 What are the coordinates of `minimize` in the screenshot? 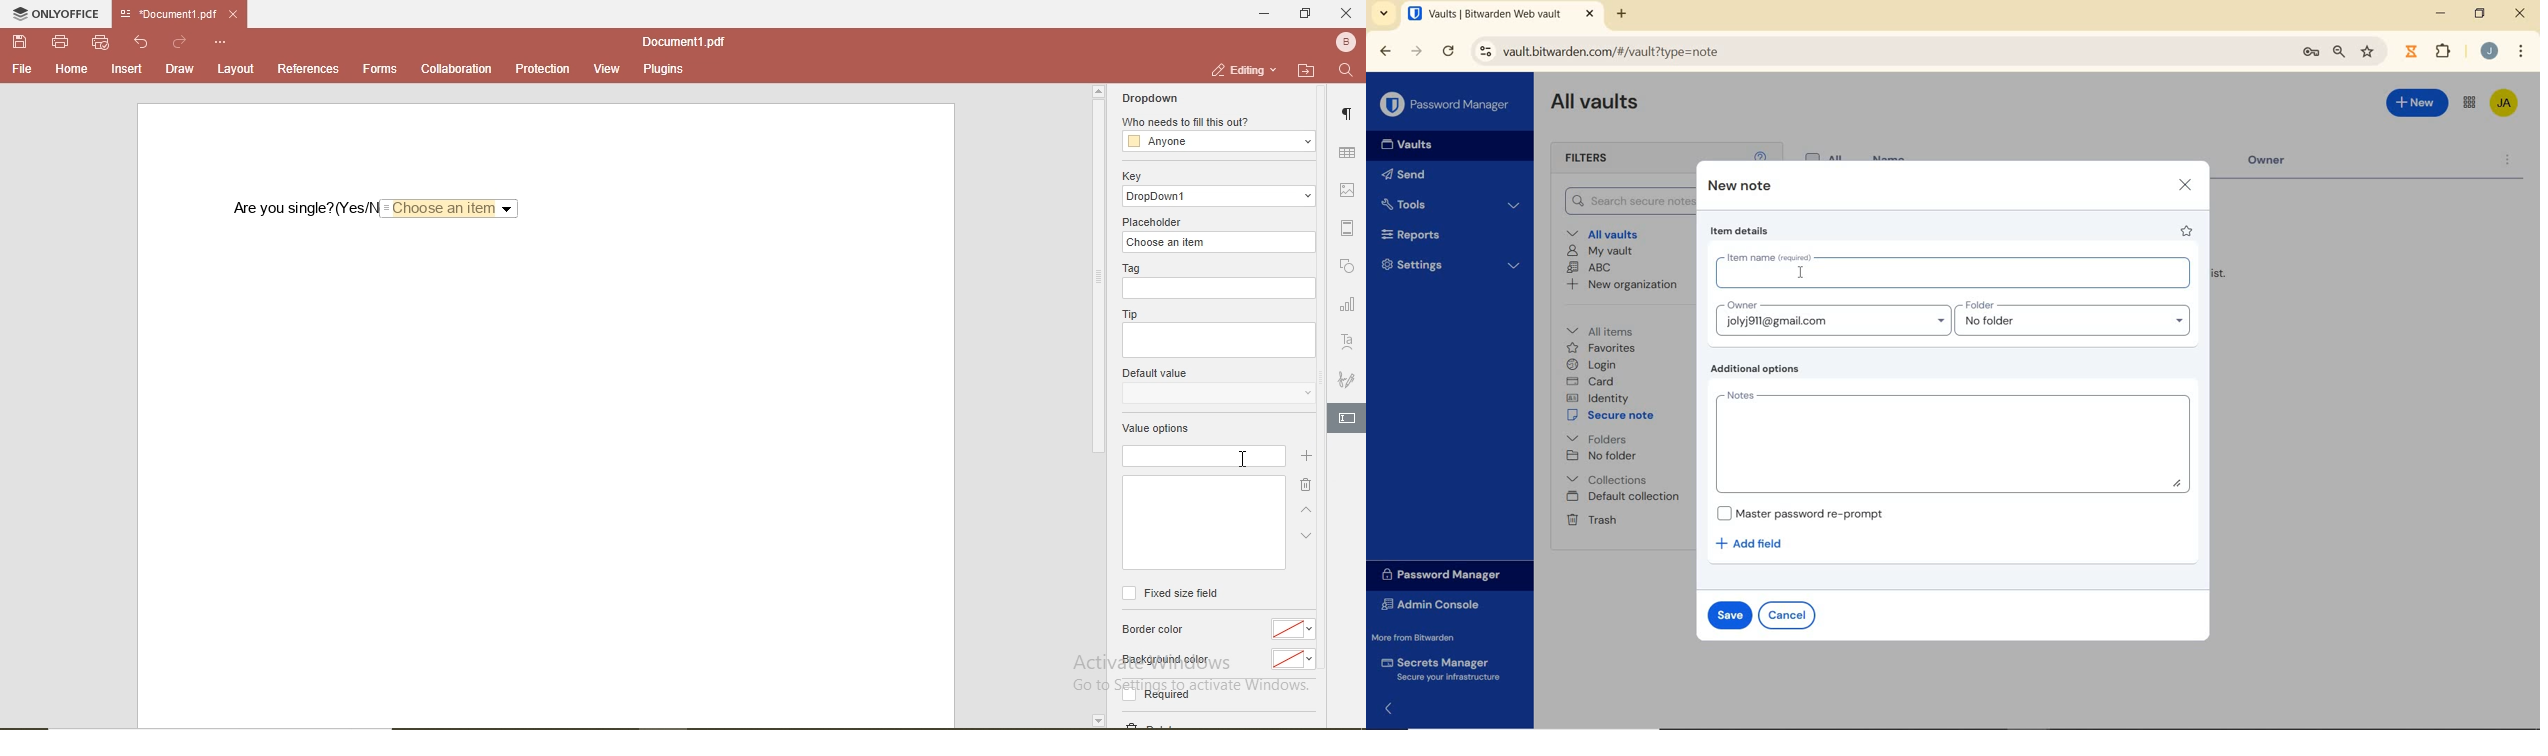 It's located at (2441, 13).